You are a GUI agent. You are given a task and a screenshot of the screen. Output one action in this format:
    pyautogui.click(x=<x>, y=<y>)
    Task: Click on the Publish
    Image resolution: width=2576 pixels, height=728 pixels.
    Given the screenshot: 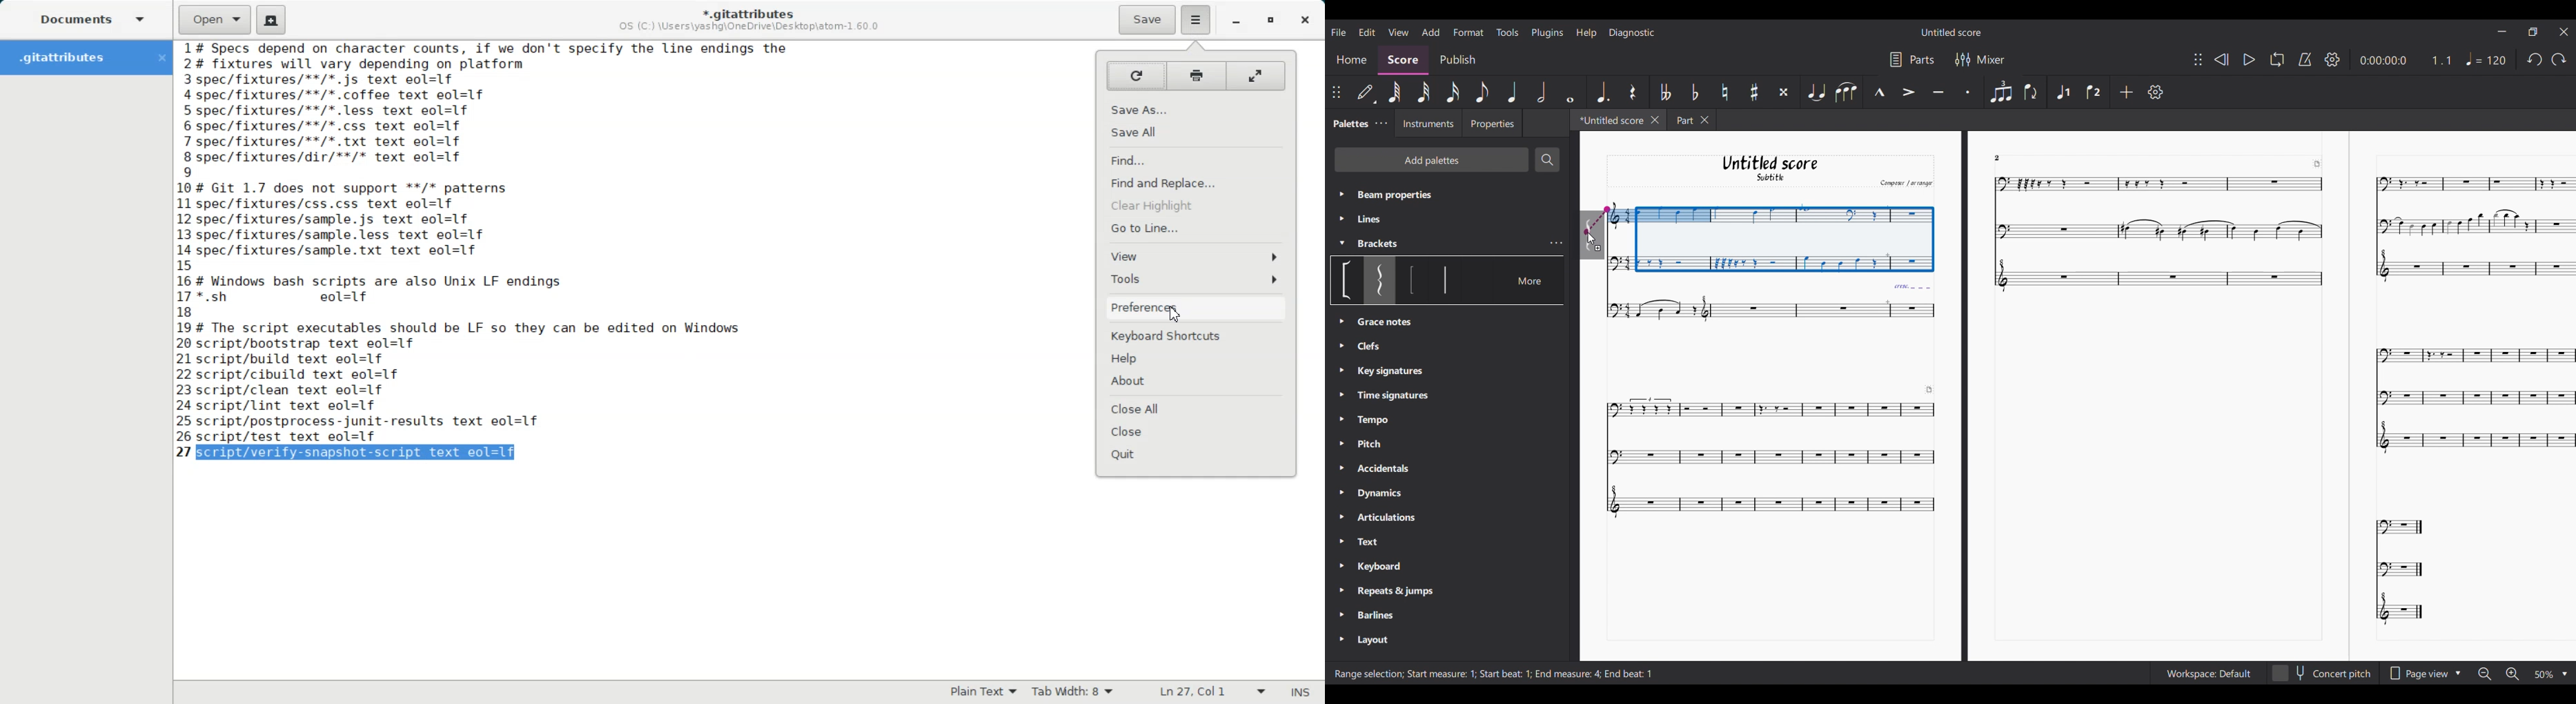 What is the action you would take?
    pyautogui.click(x=1457, y=59)
    